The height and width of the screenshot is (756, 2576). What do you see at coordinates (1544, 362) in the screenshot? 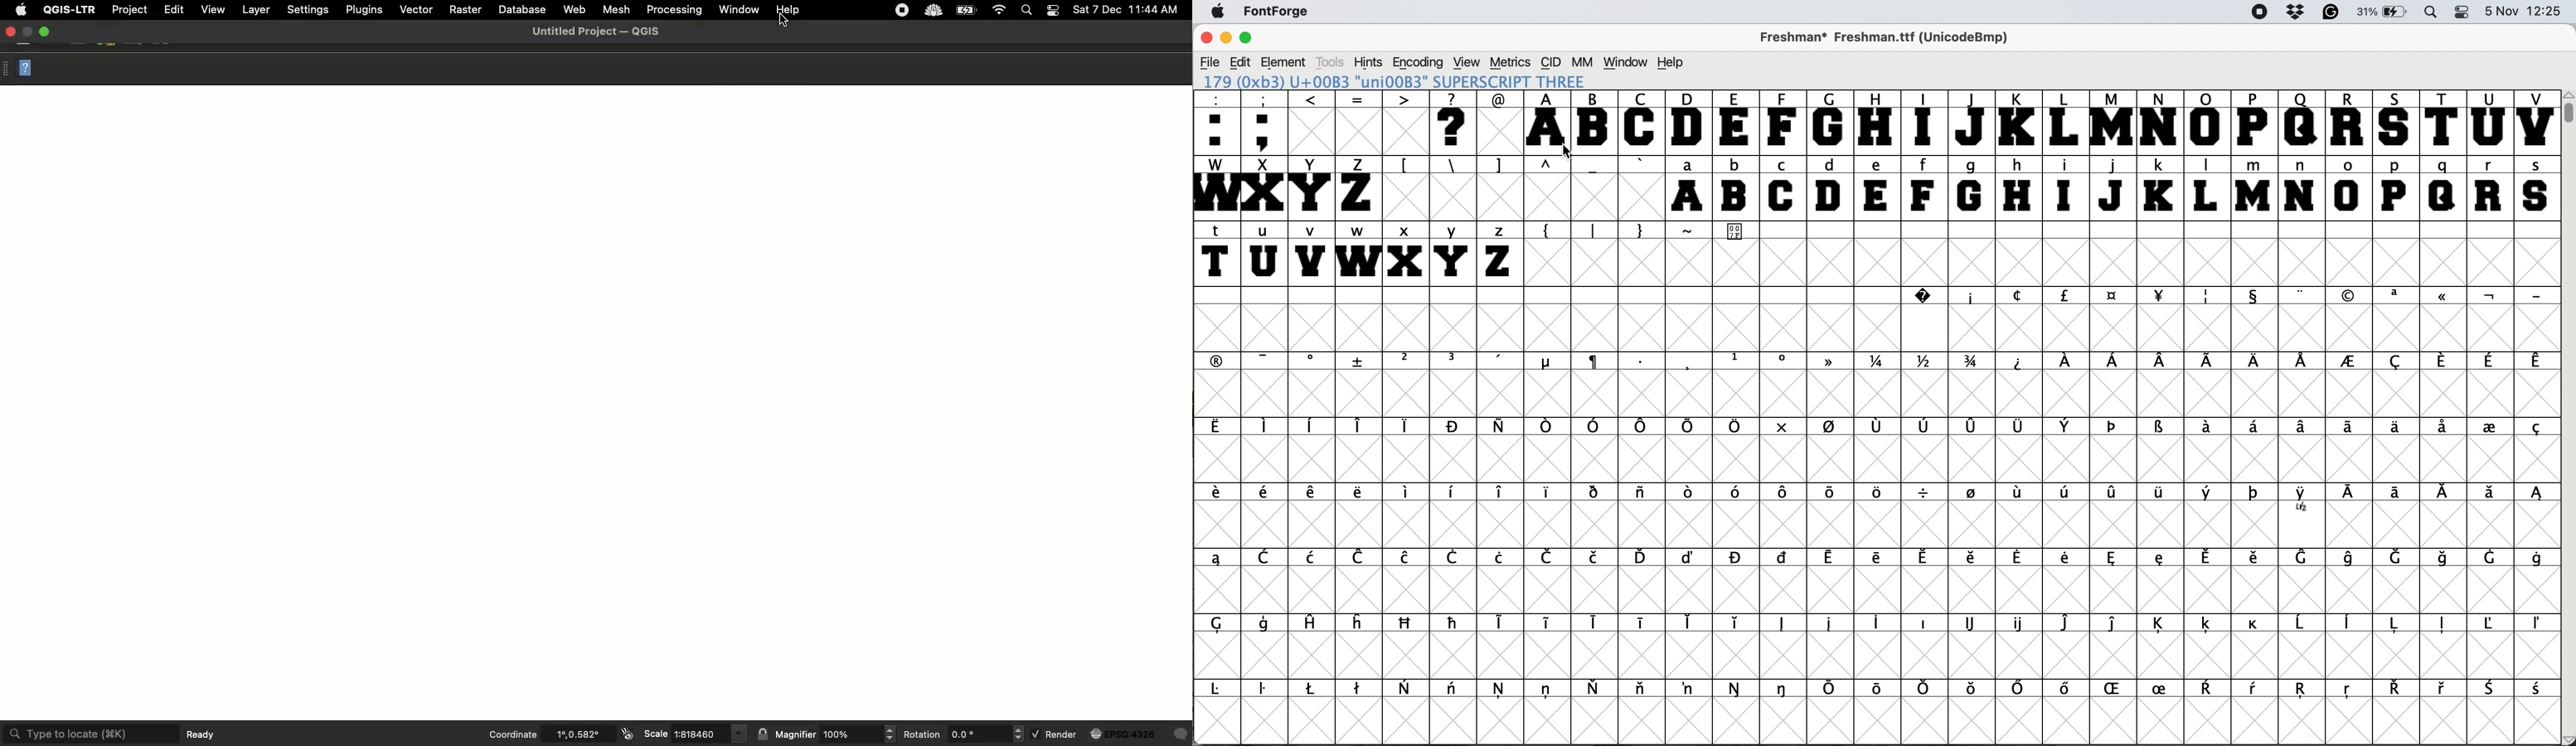
I see `symbol` at bounding box center [1544, 362].